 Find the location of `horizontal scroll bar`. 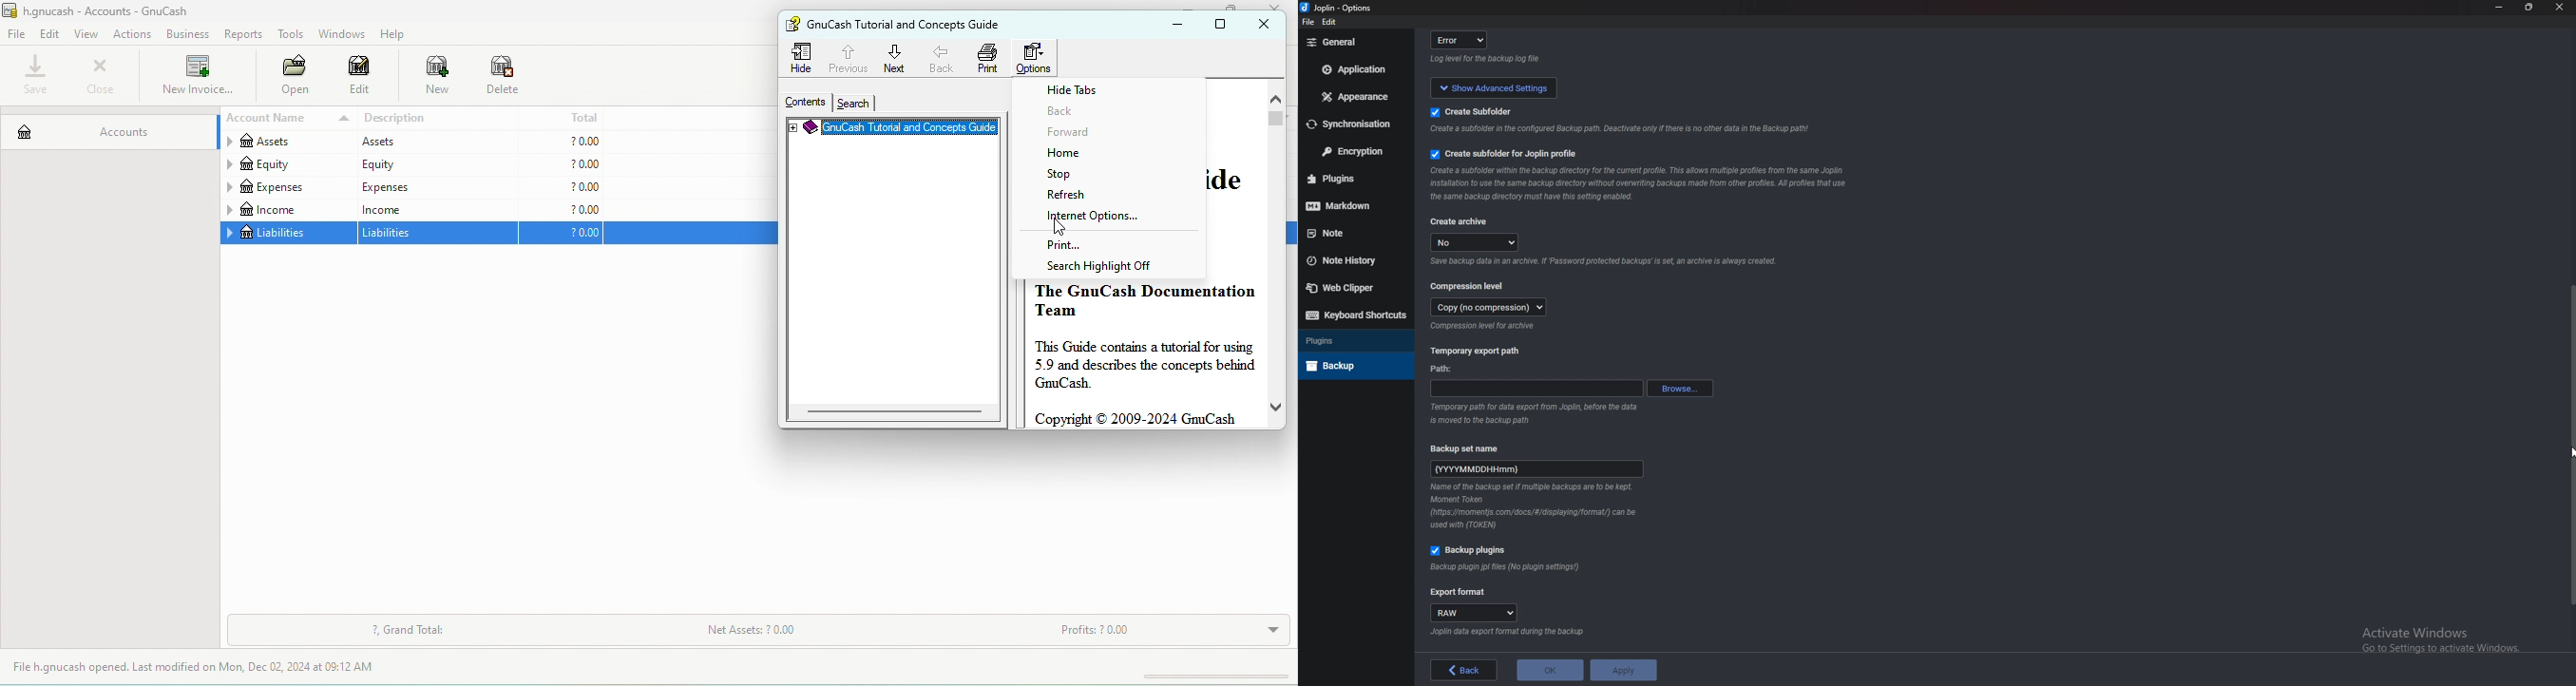

horizontal scroll bar is located at coordinates (894, 410).